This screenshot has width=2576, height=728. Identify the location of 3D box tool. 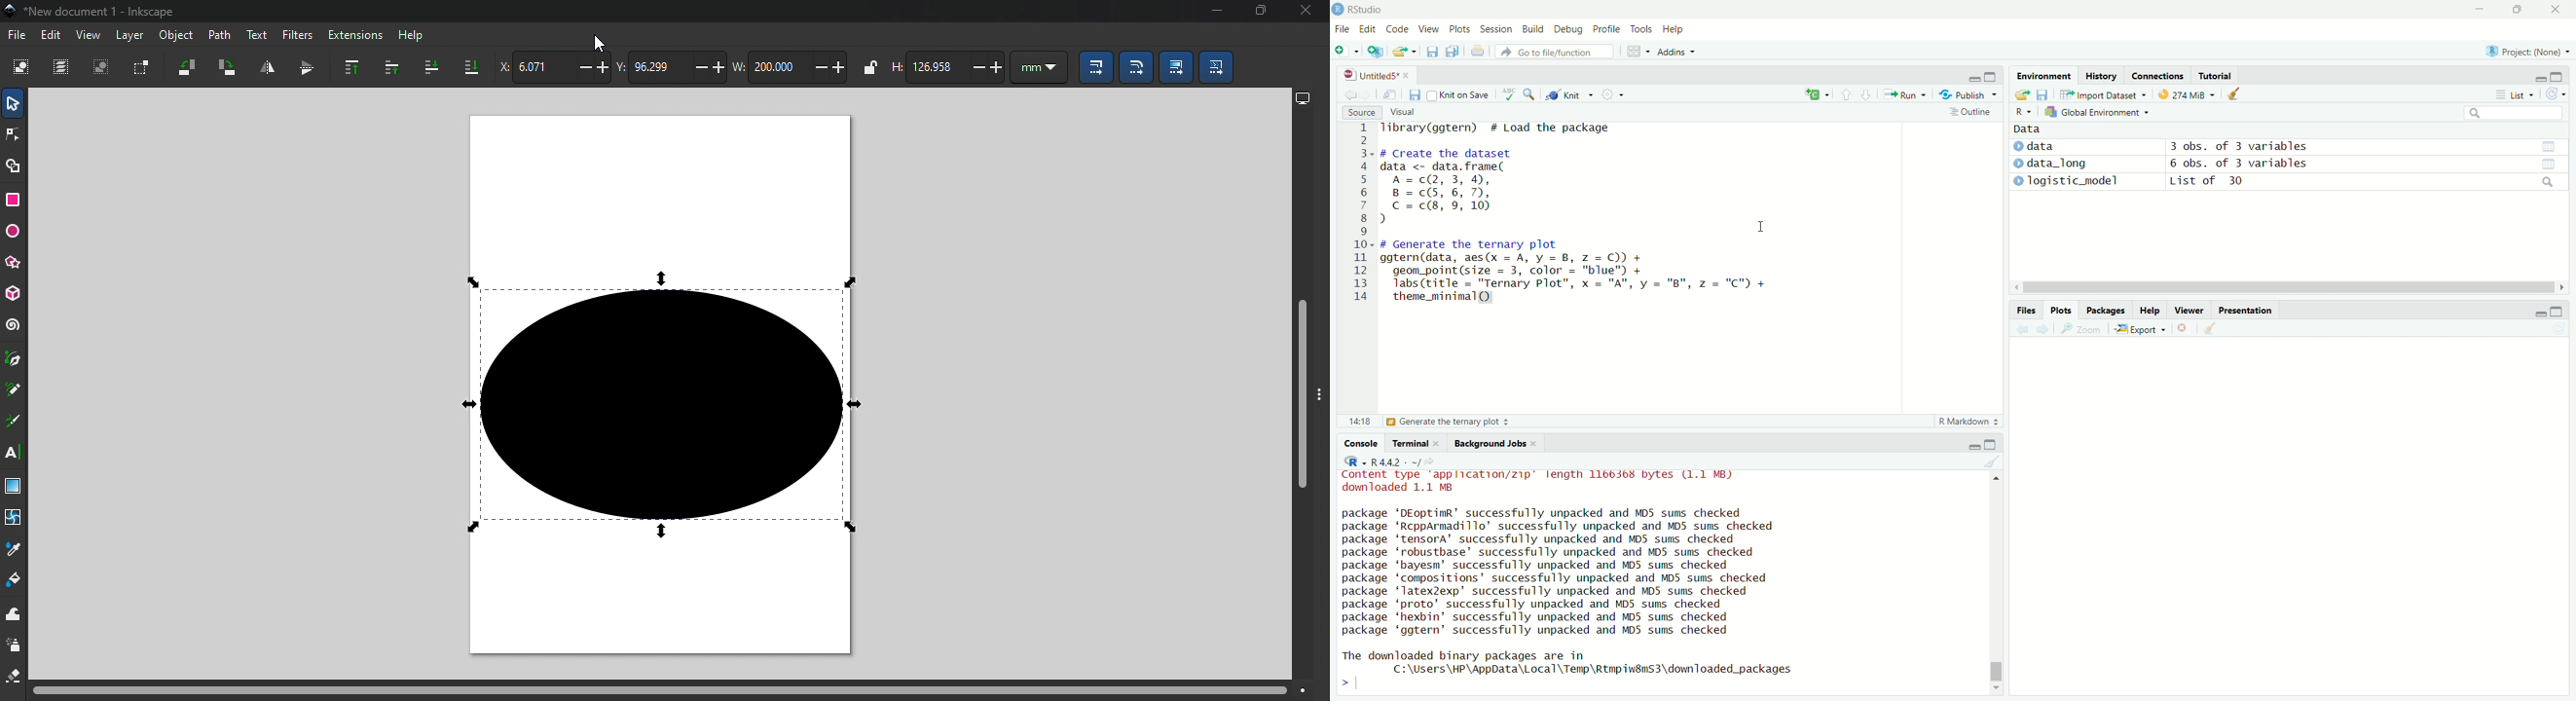
(16, 294).